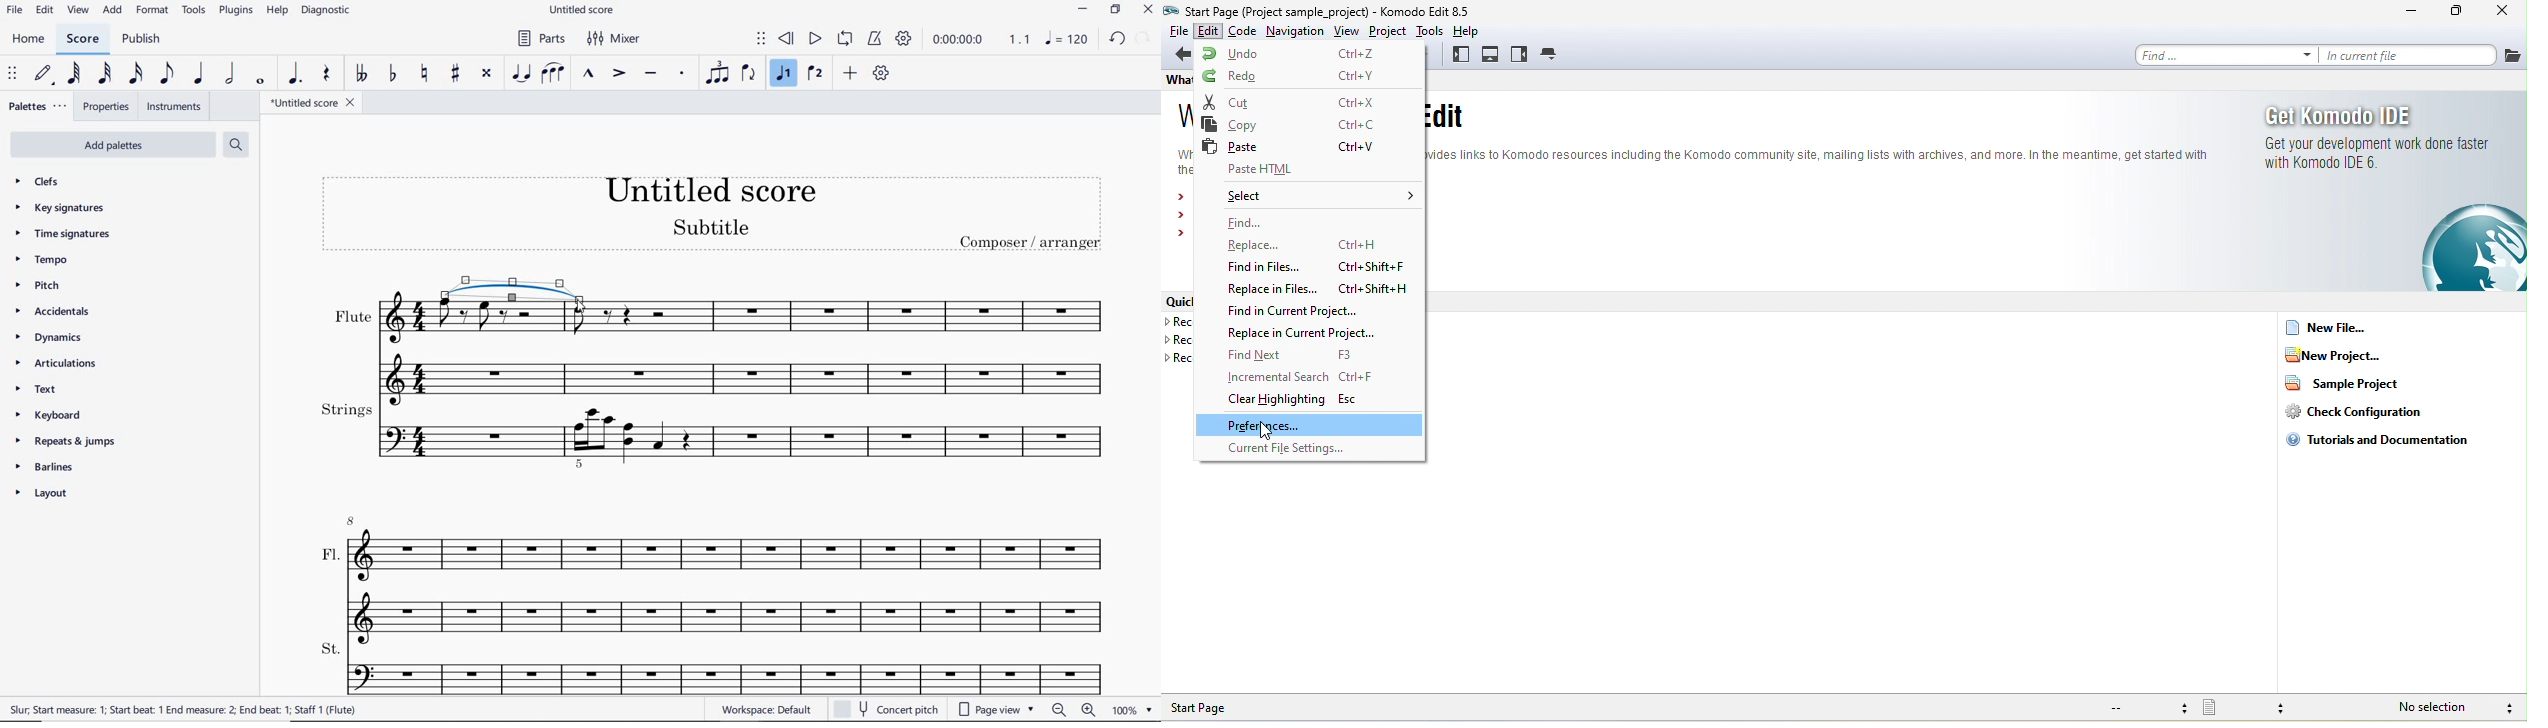 This screenshot has width=2548, height=728. I want to click on score description, so click(183, 709).